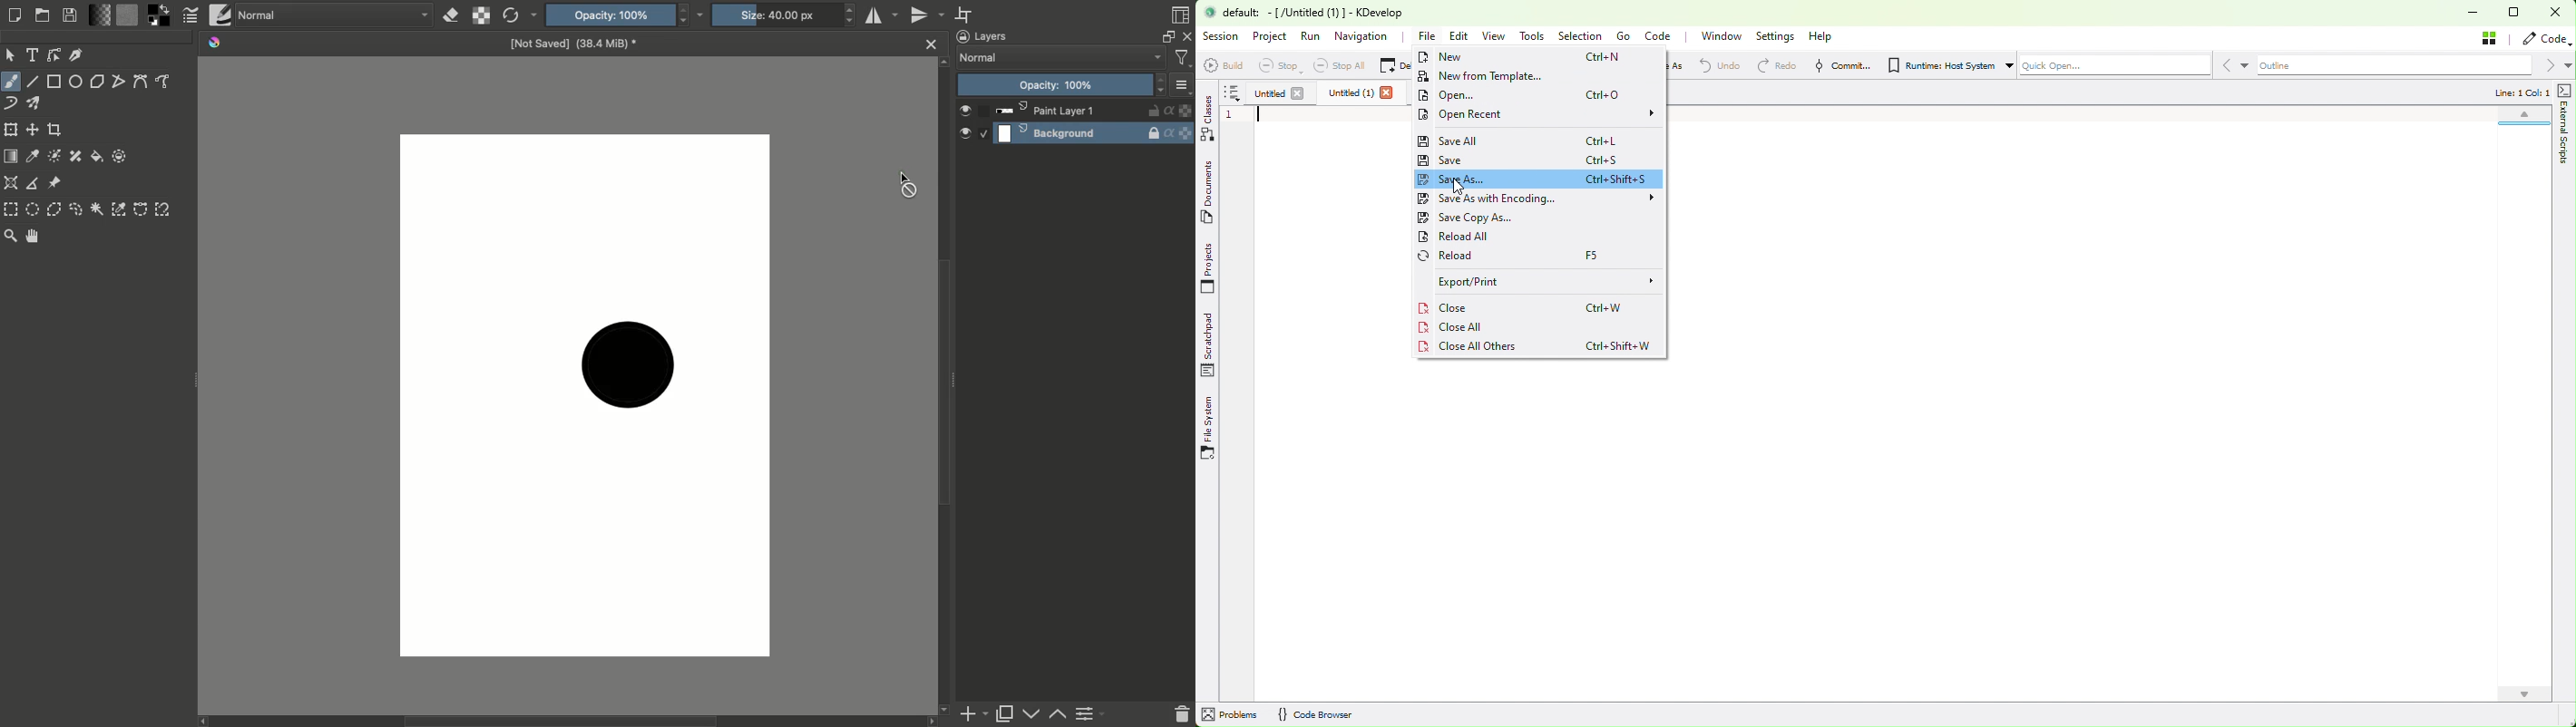 This screenshot has width=2576, height=728. What do you see at coordinates (1182, 17) in the screenshot?
I see `Workspaces` at bounding box center [1182, 17].